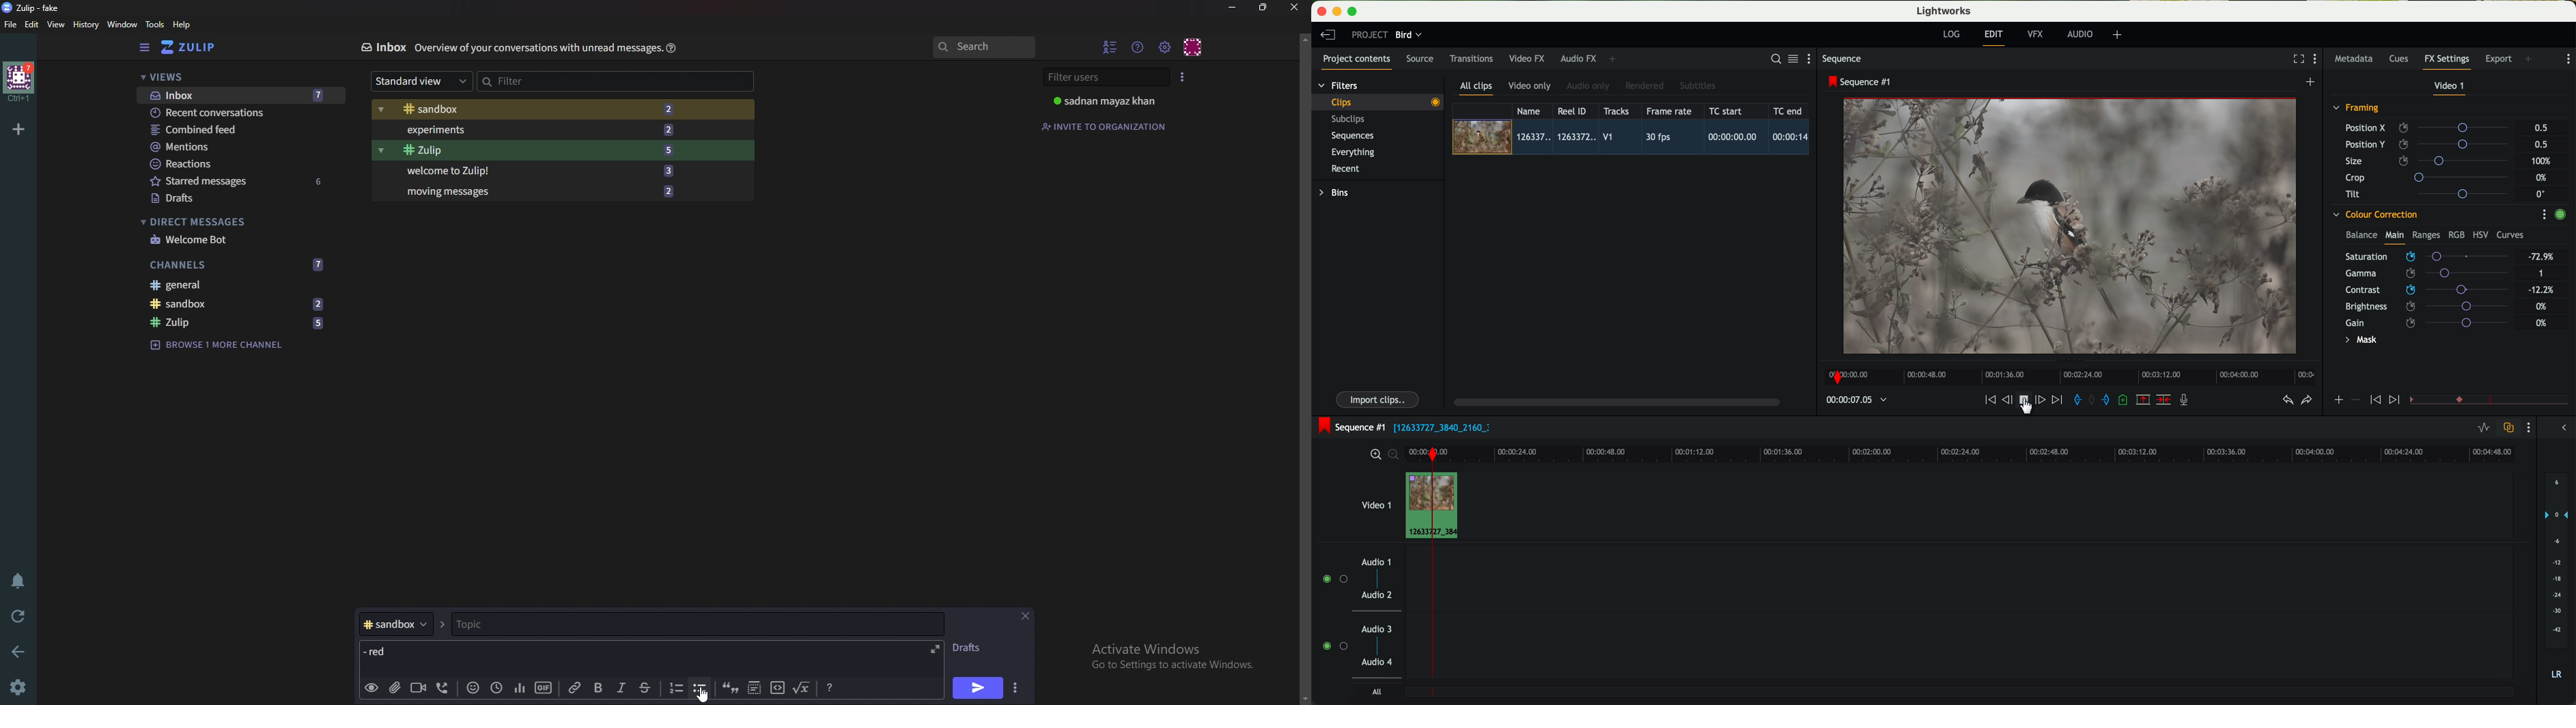 This screenshot has height=728, width=2576. Describe the element at coordinates (971, 648) in the screenshot. I see `Drafts` at that location.